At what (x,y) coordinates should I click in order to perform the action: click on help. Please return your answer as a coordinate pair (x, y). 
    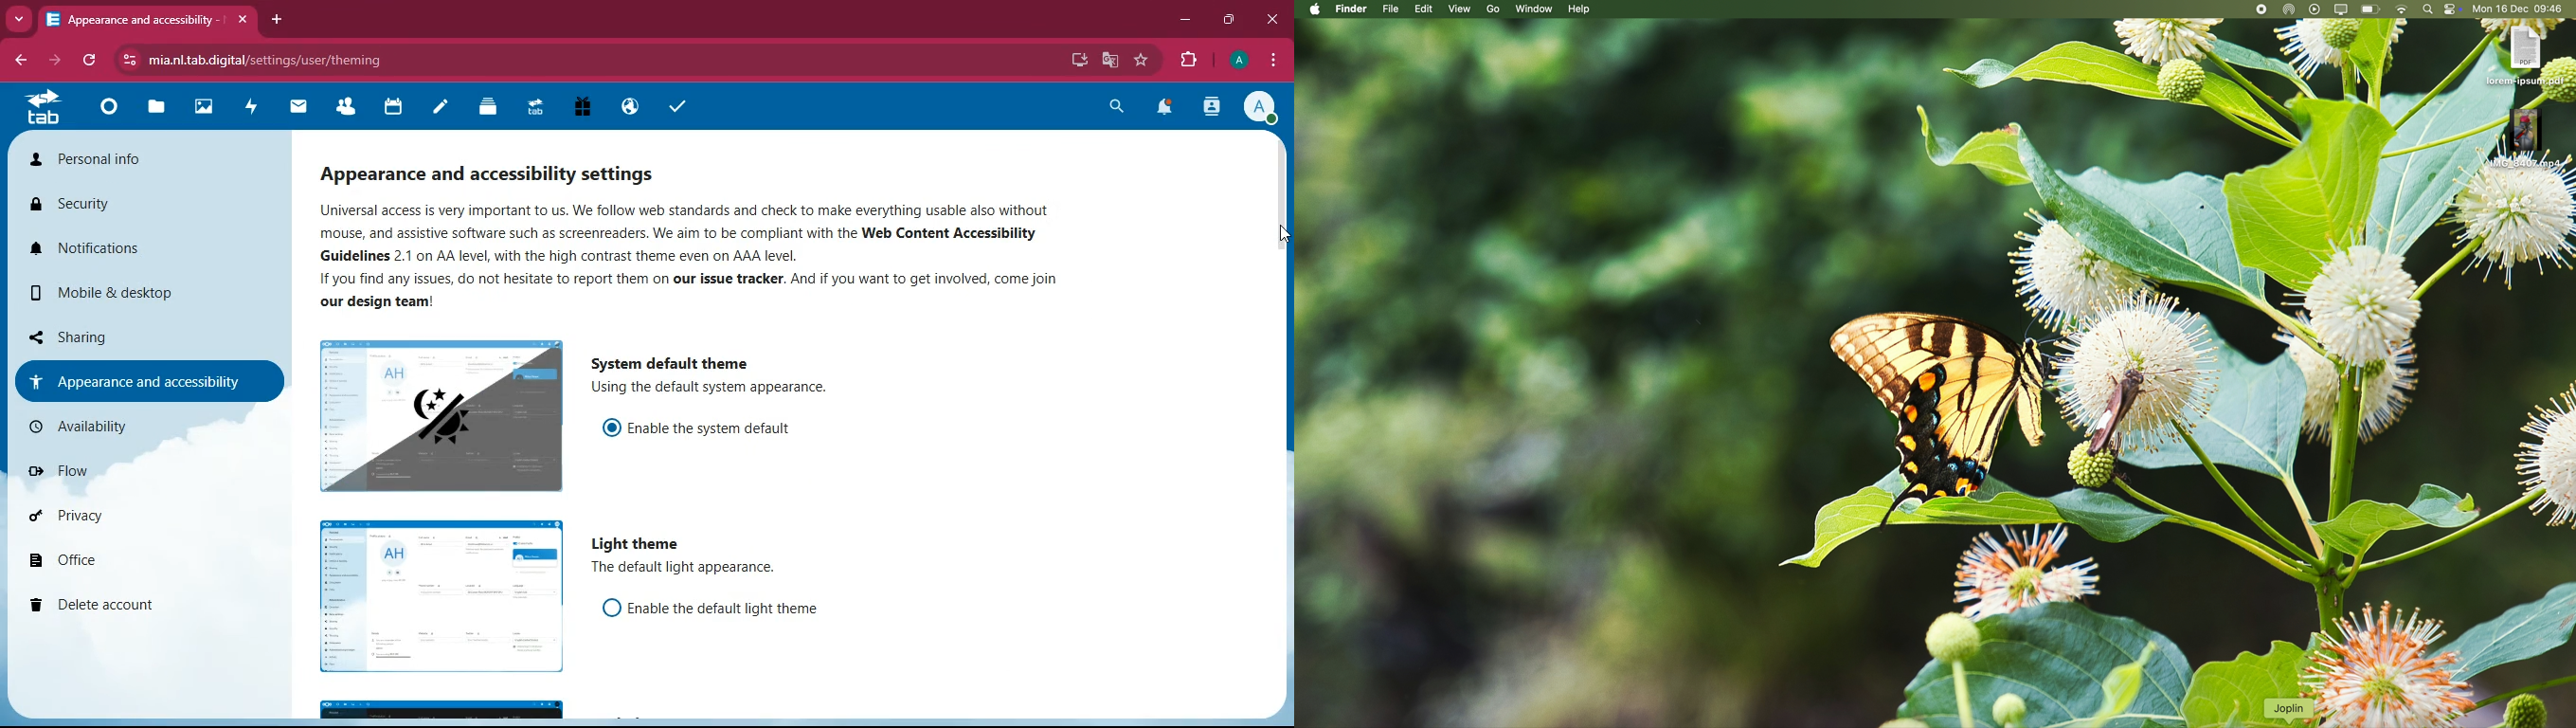
    Looking at the image, I should click on (1578, 9).